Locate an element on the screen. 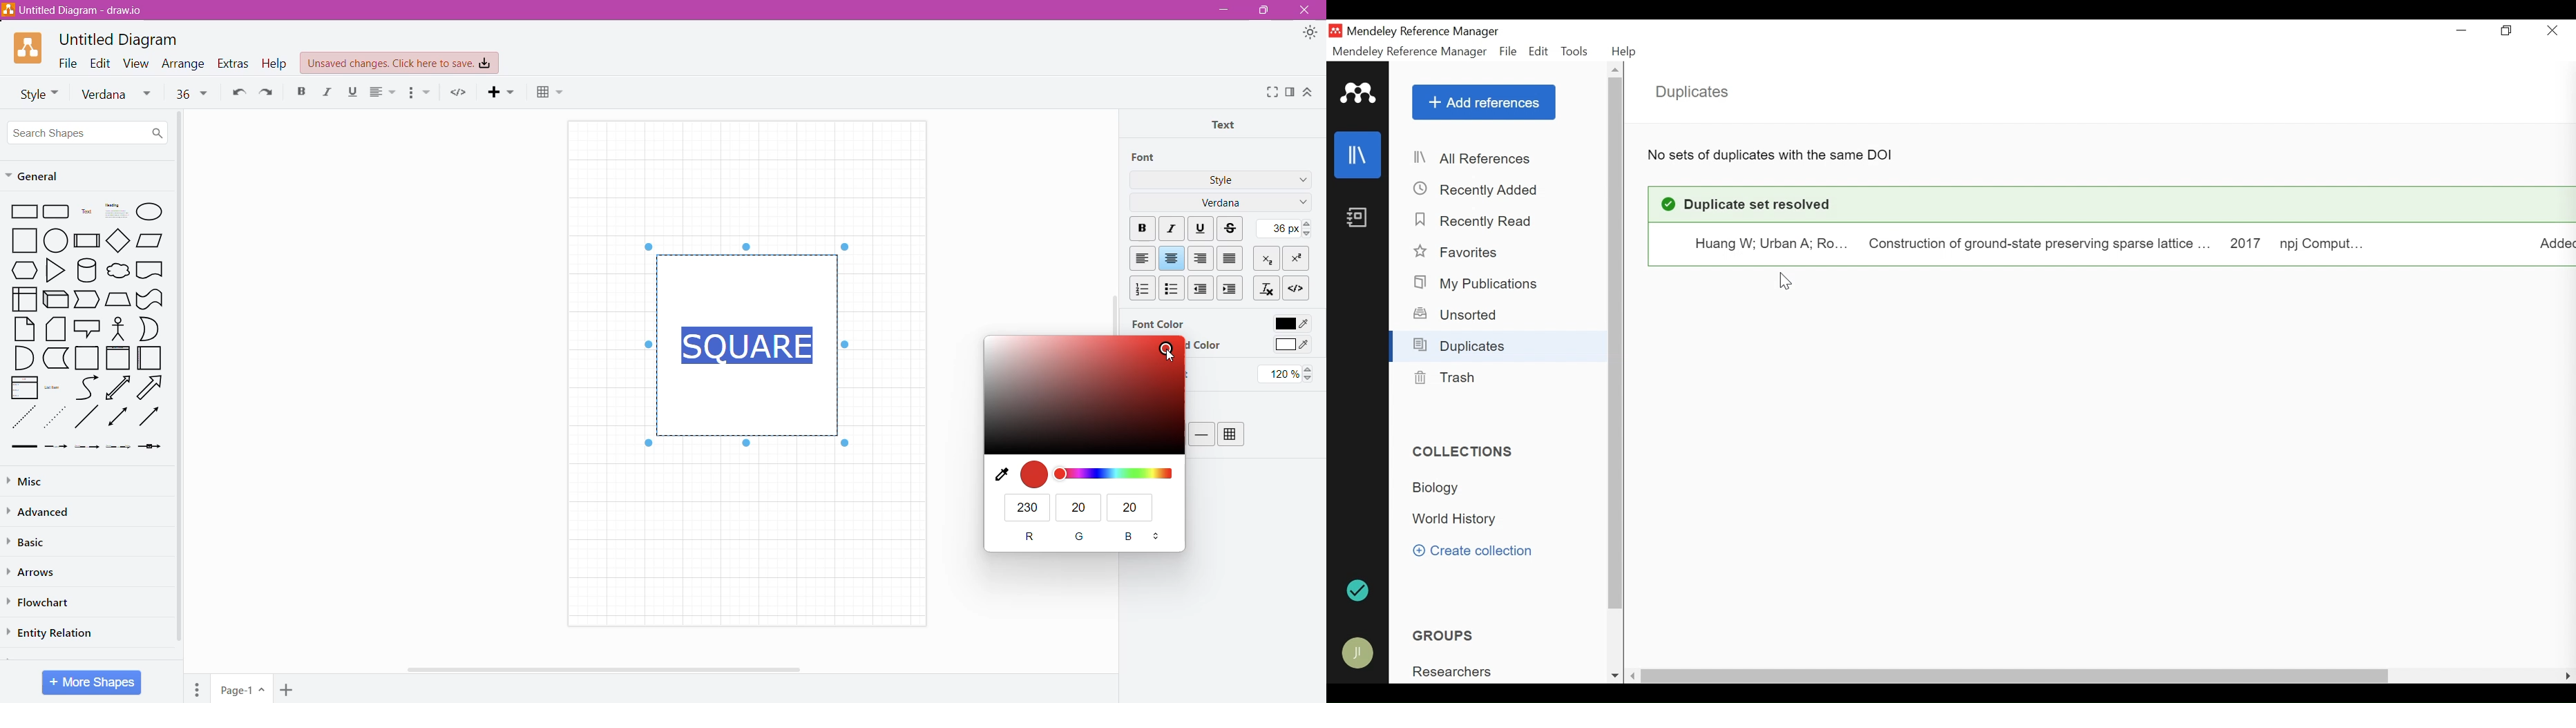 The height and width of the screenshot is (728, 2576). Square  is located at coordinates (86, 358).